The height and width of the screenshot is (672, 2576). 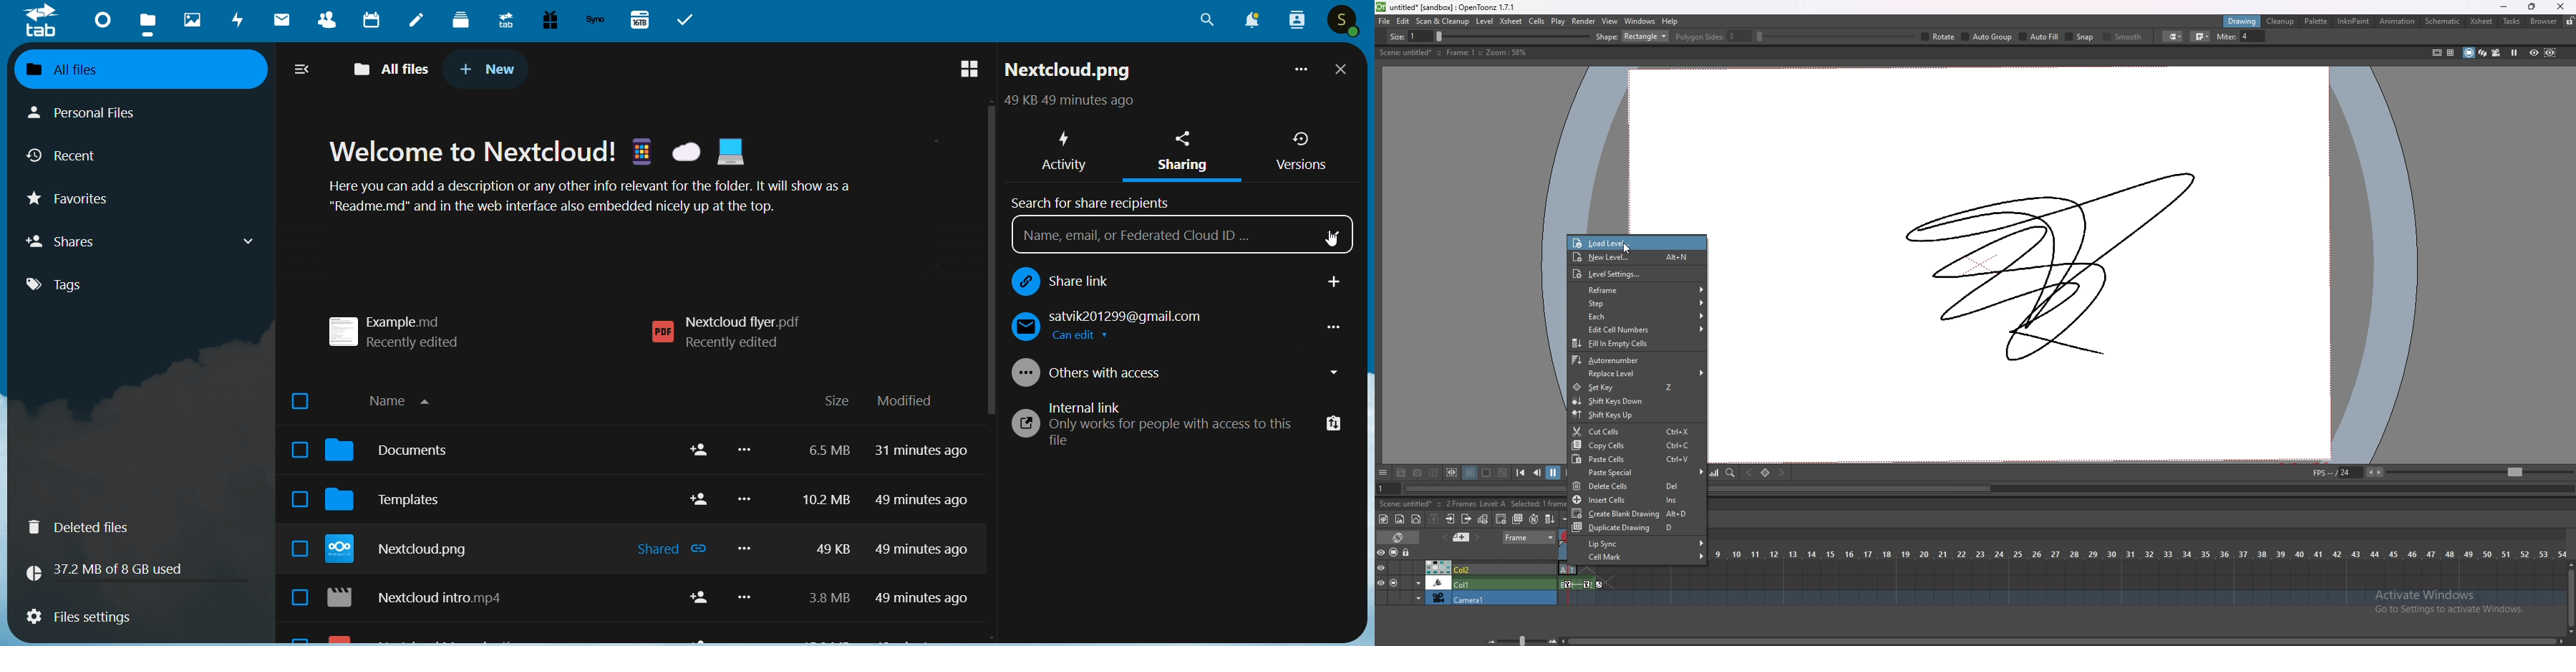 I want to click on rotate bar, so click(x=2087, y=36).